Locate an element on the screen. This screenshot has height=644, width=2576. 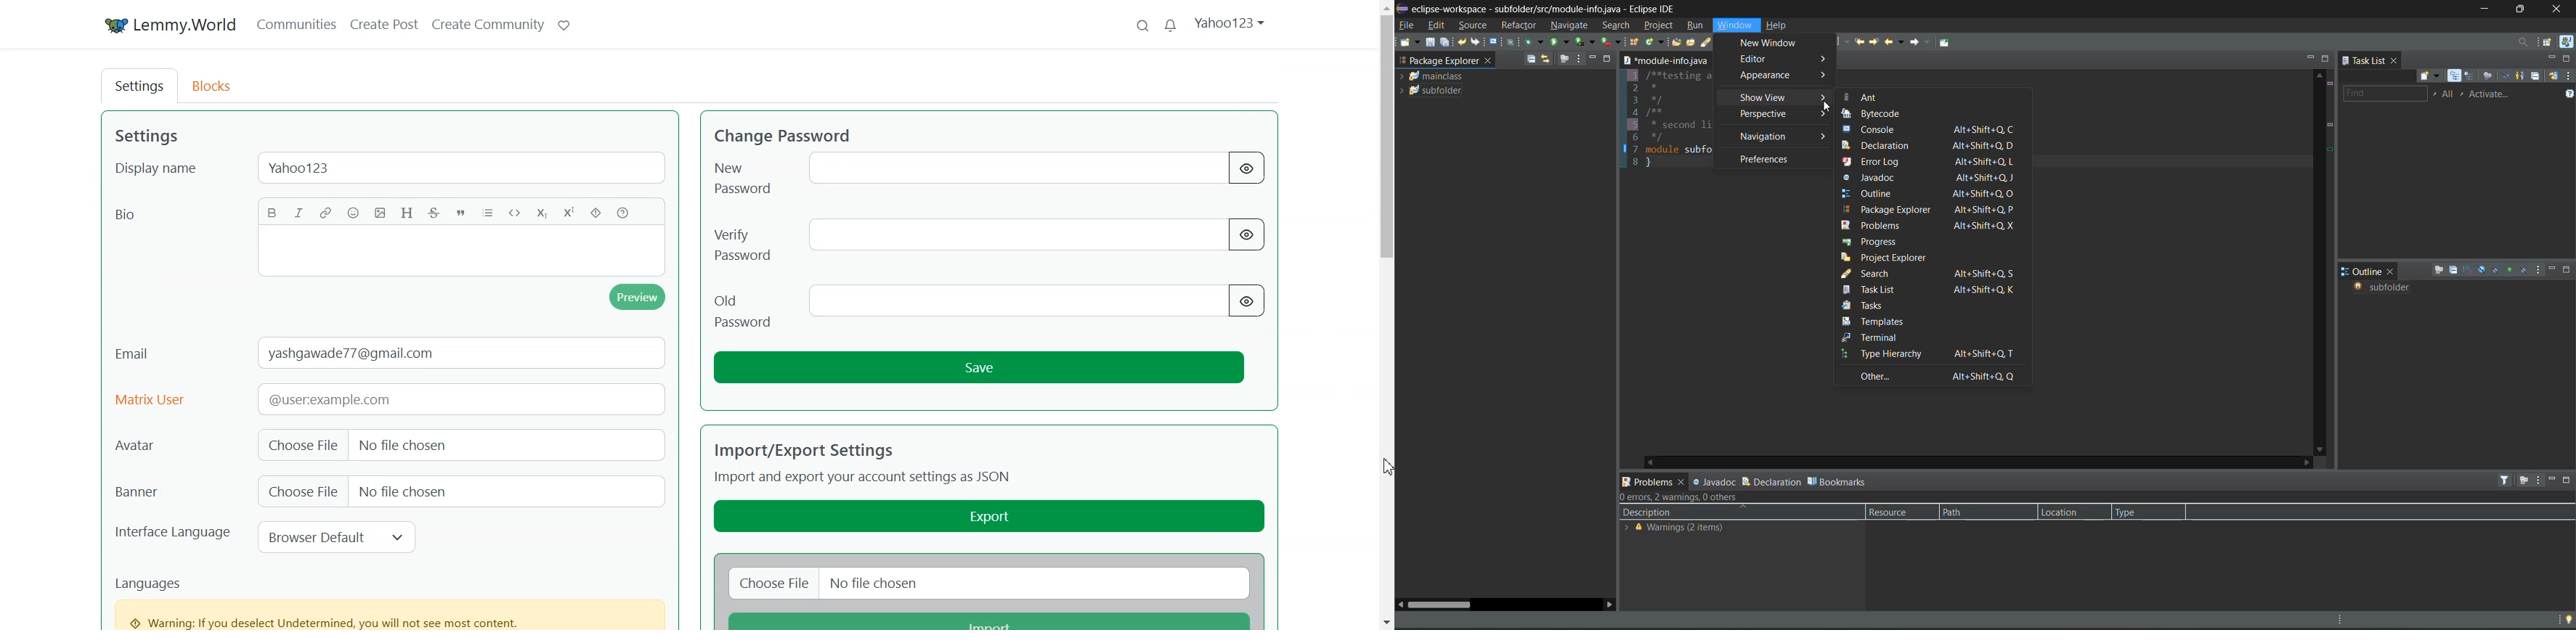
appearance is located at coordinates (1783, 76).